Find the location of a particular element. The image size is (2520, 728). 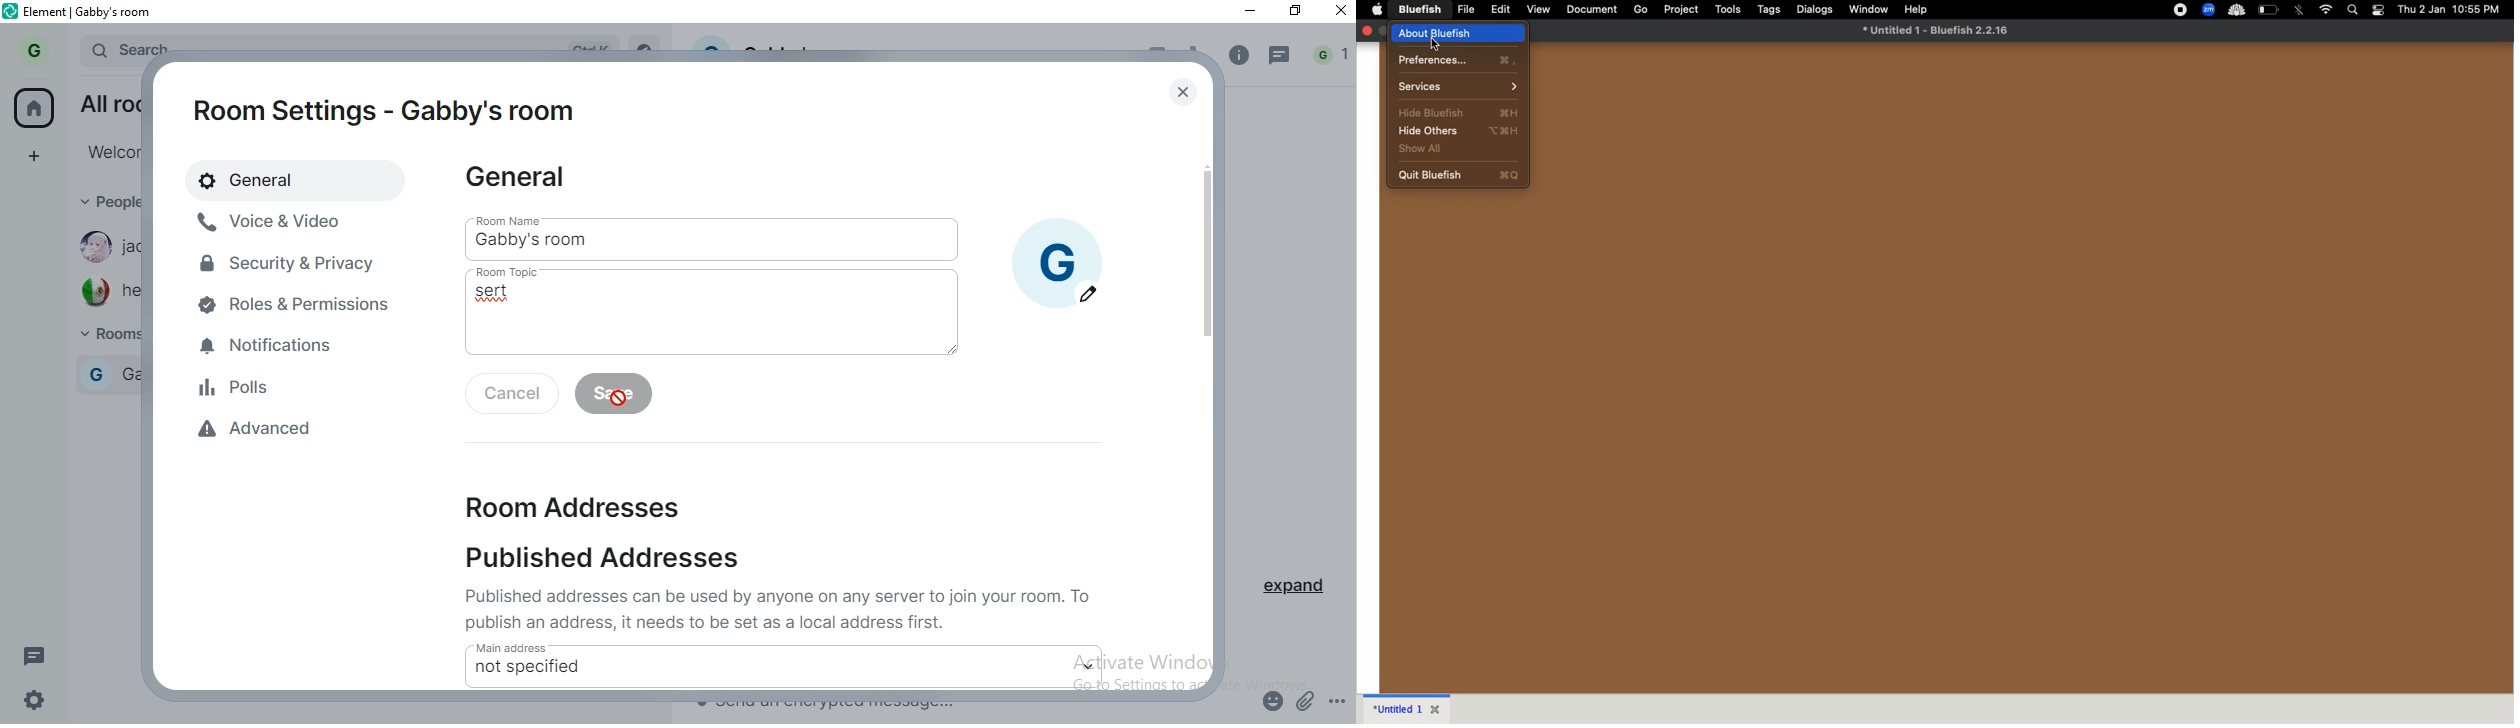

attachment is located at coordinates (1307, 700).